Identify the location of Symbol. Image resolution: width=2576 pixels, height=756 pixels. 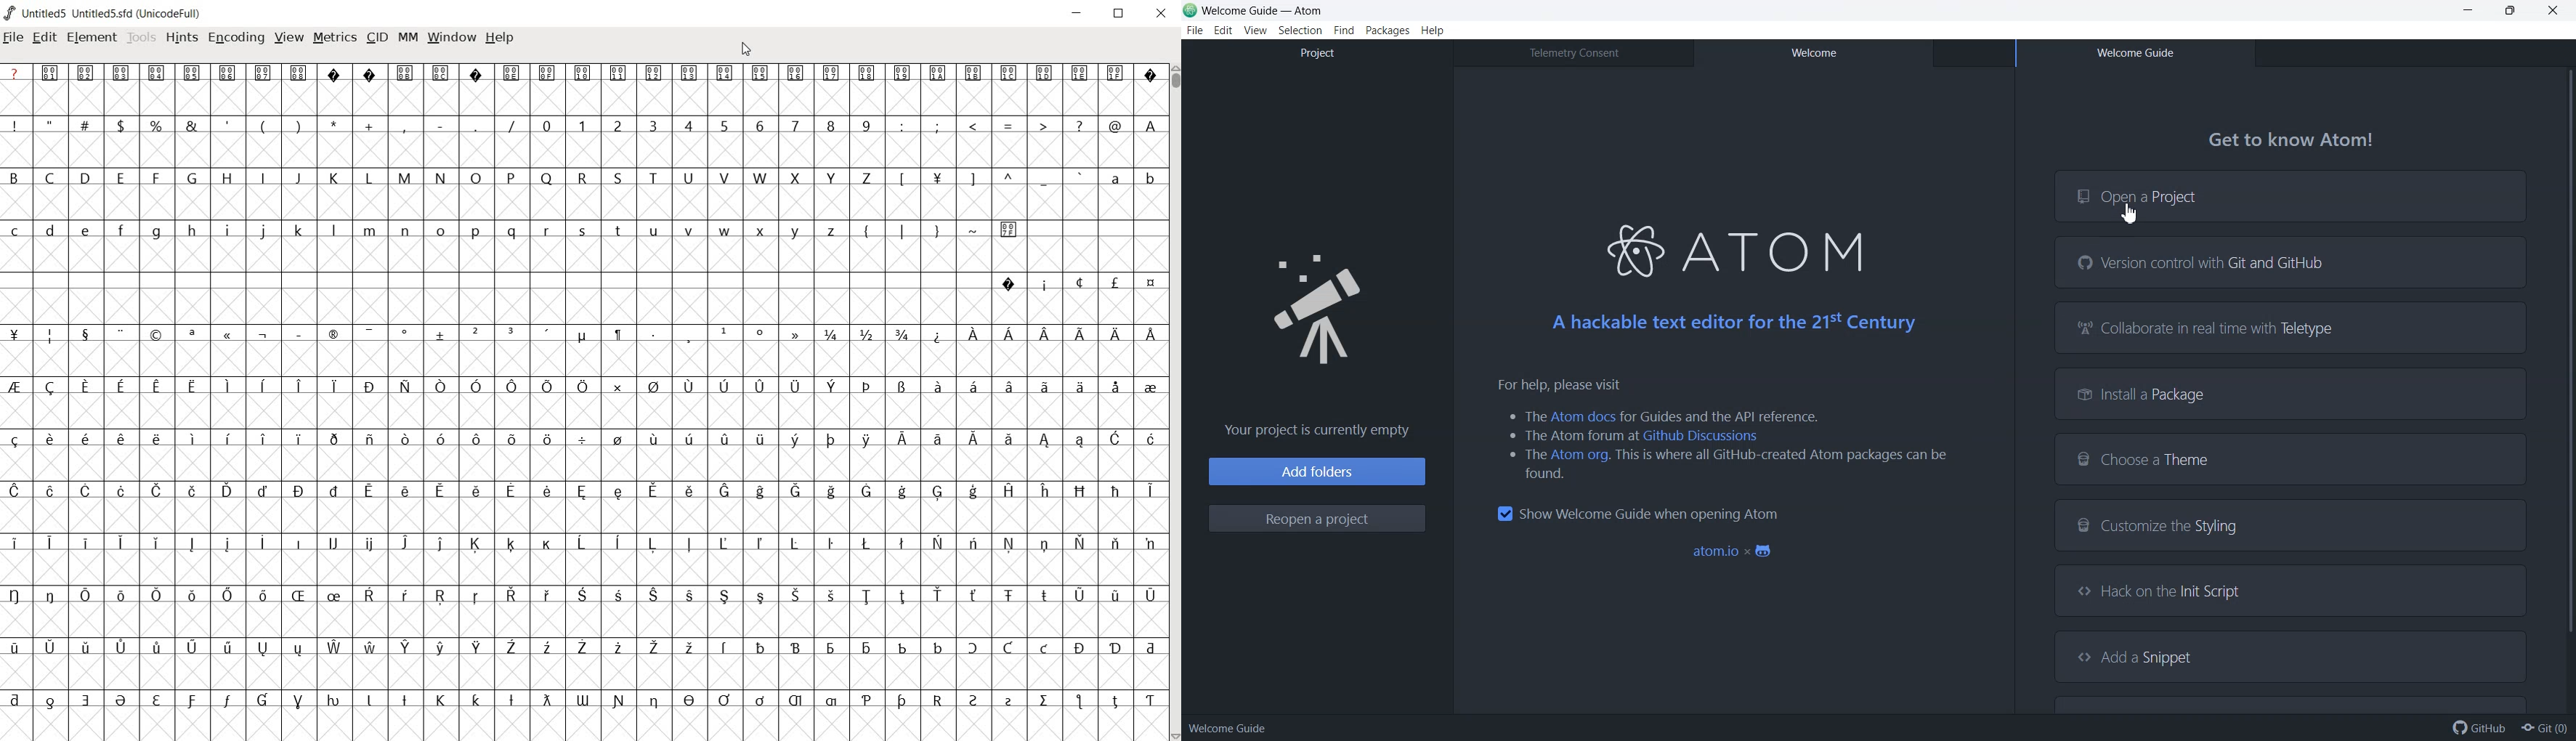
(831, 73).